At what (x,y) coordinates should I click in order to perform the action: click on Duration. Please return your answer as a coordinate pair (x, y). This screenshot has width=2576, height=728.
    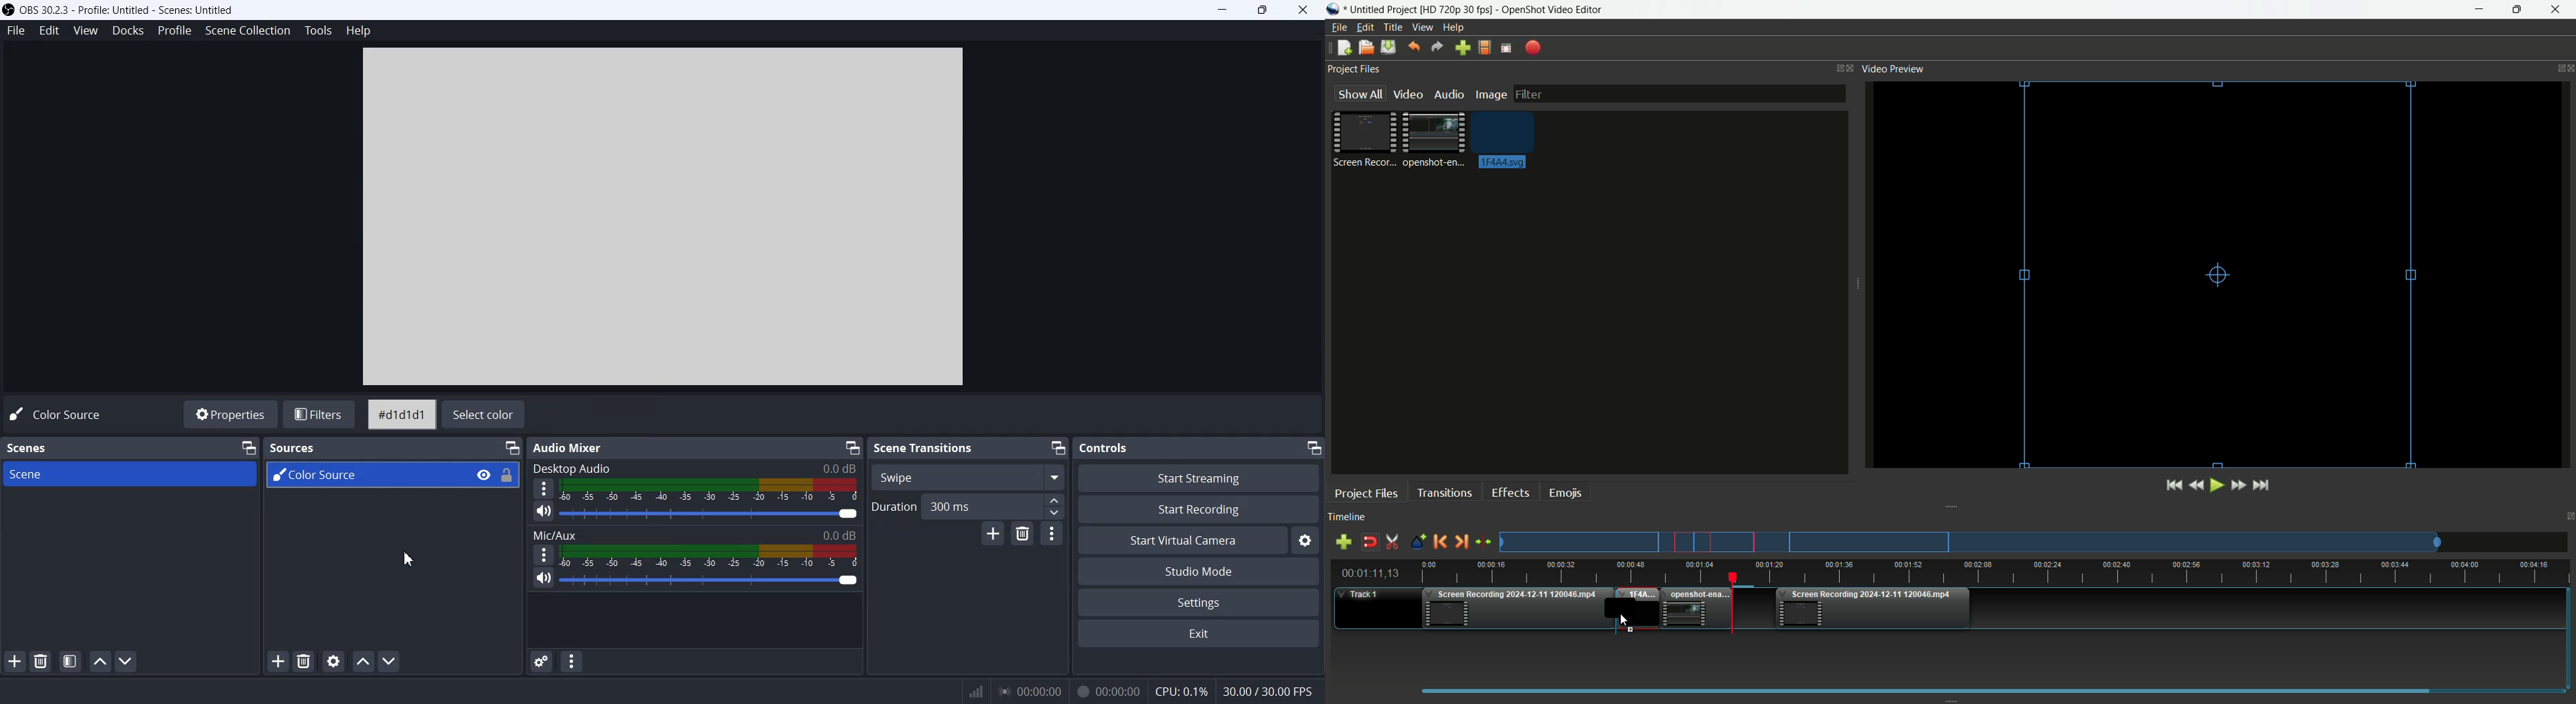
    Looking at the image, I should click on (891, 507).